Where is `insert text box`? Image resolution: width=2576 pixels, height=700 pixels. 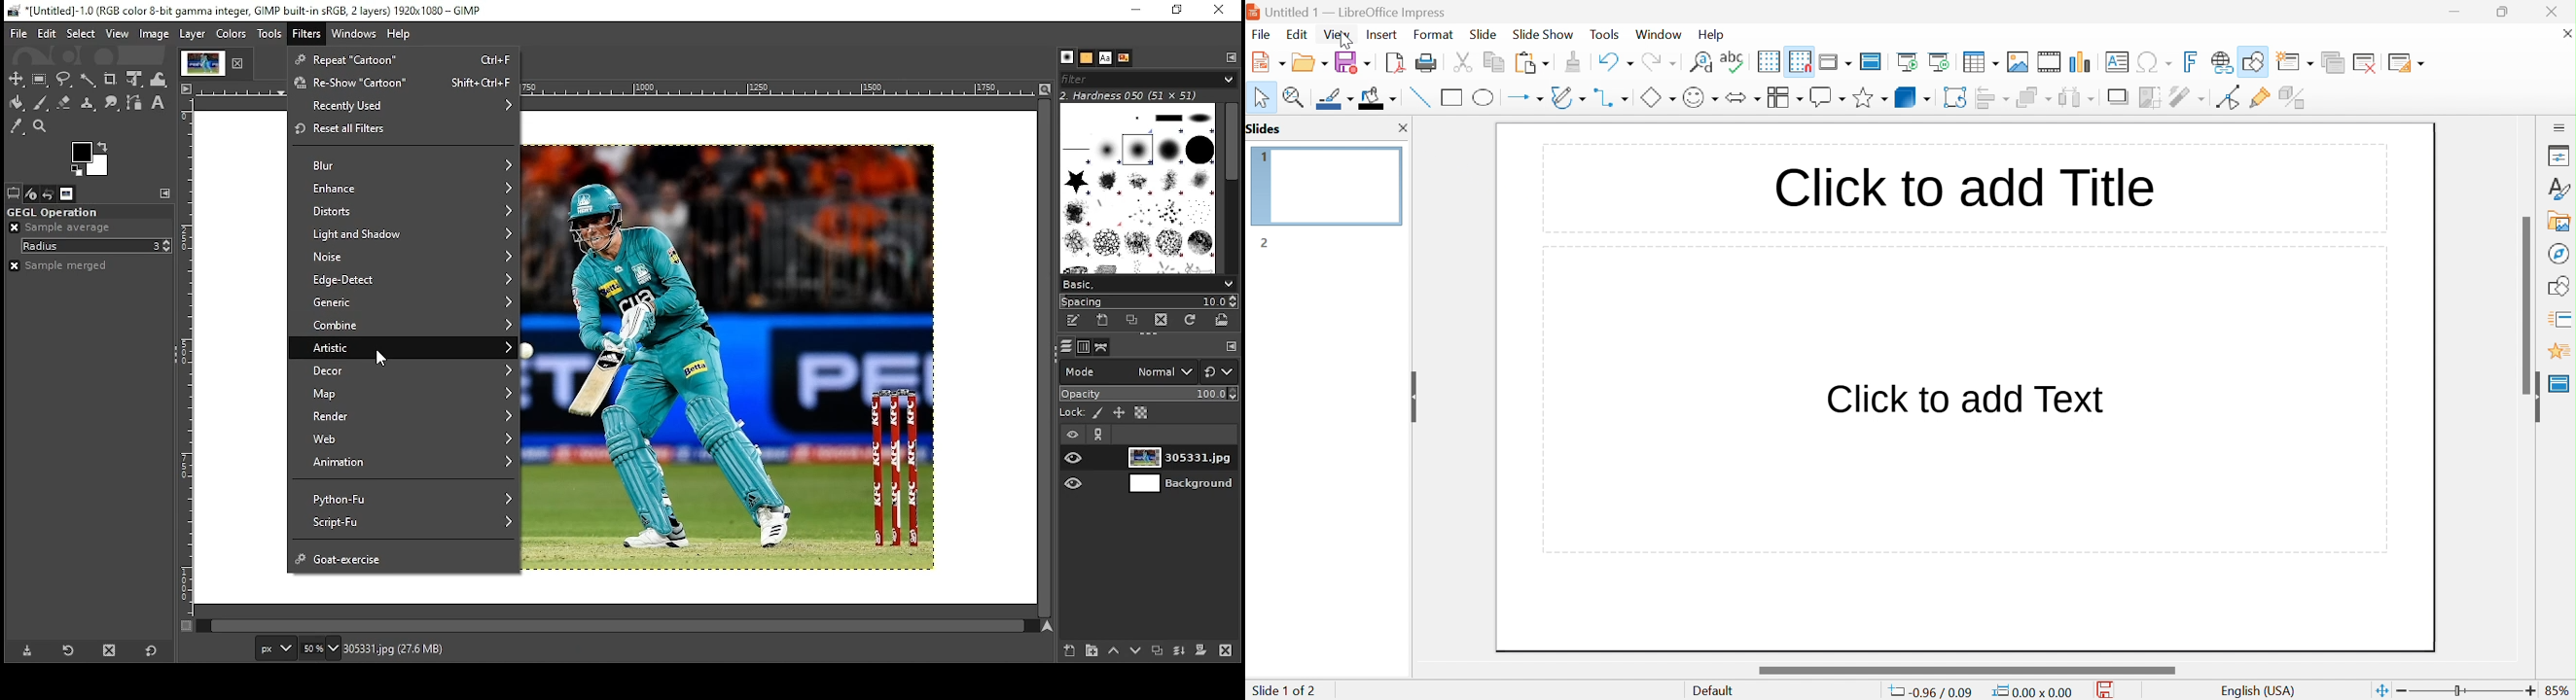
insert text box is located at coordinates (2117, 61).